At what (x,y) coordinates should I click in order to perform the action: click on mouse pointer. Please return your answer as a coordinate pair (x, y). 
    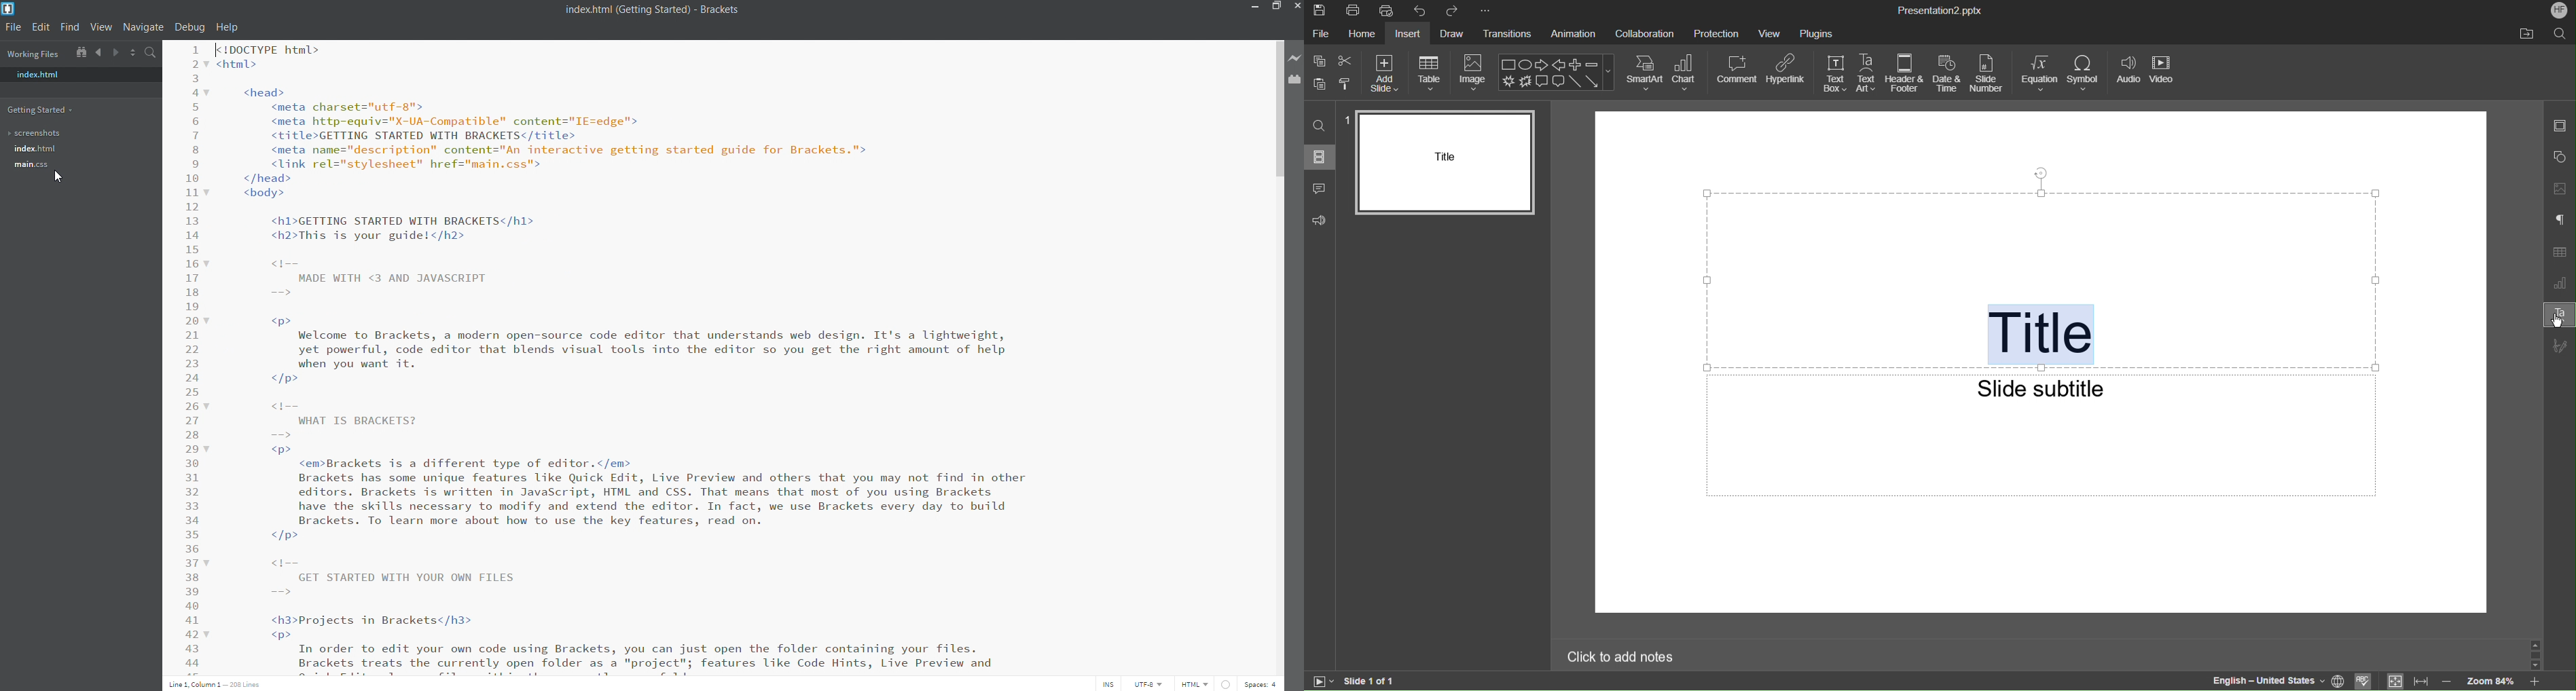
    Looking at the image, I should click on (2557, 322).